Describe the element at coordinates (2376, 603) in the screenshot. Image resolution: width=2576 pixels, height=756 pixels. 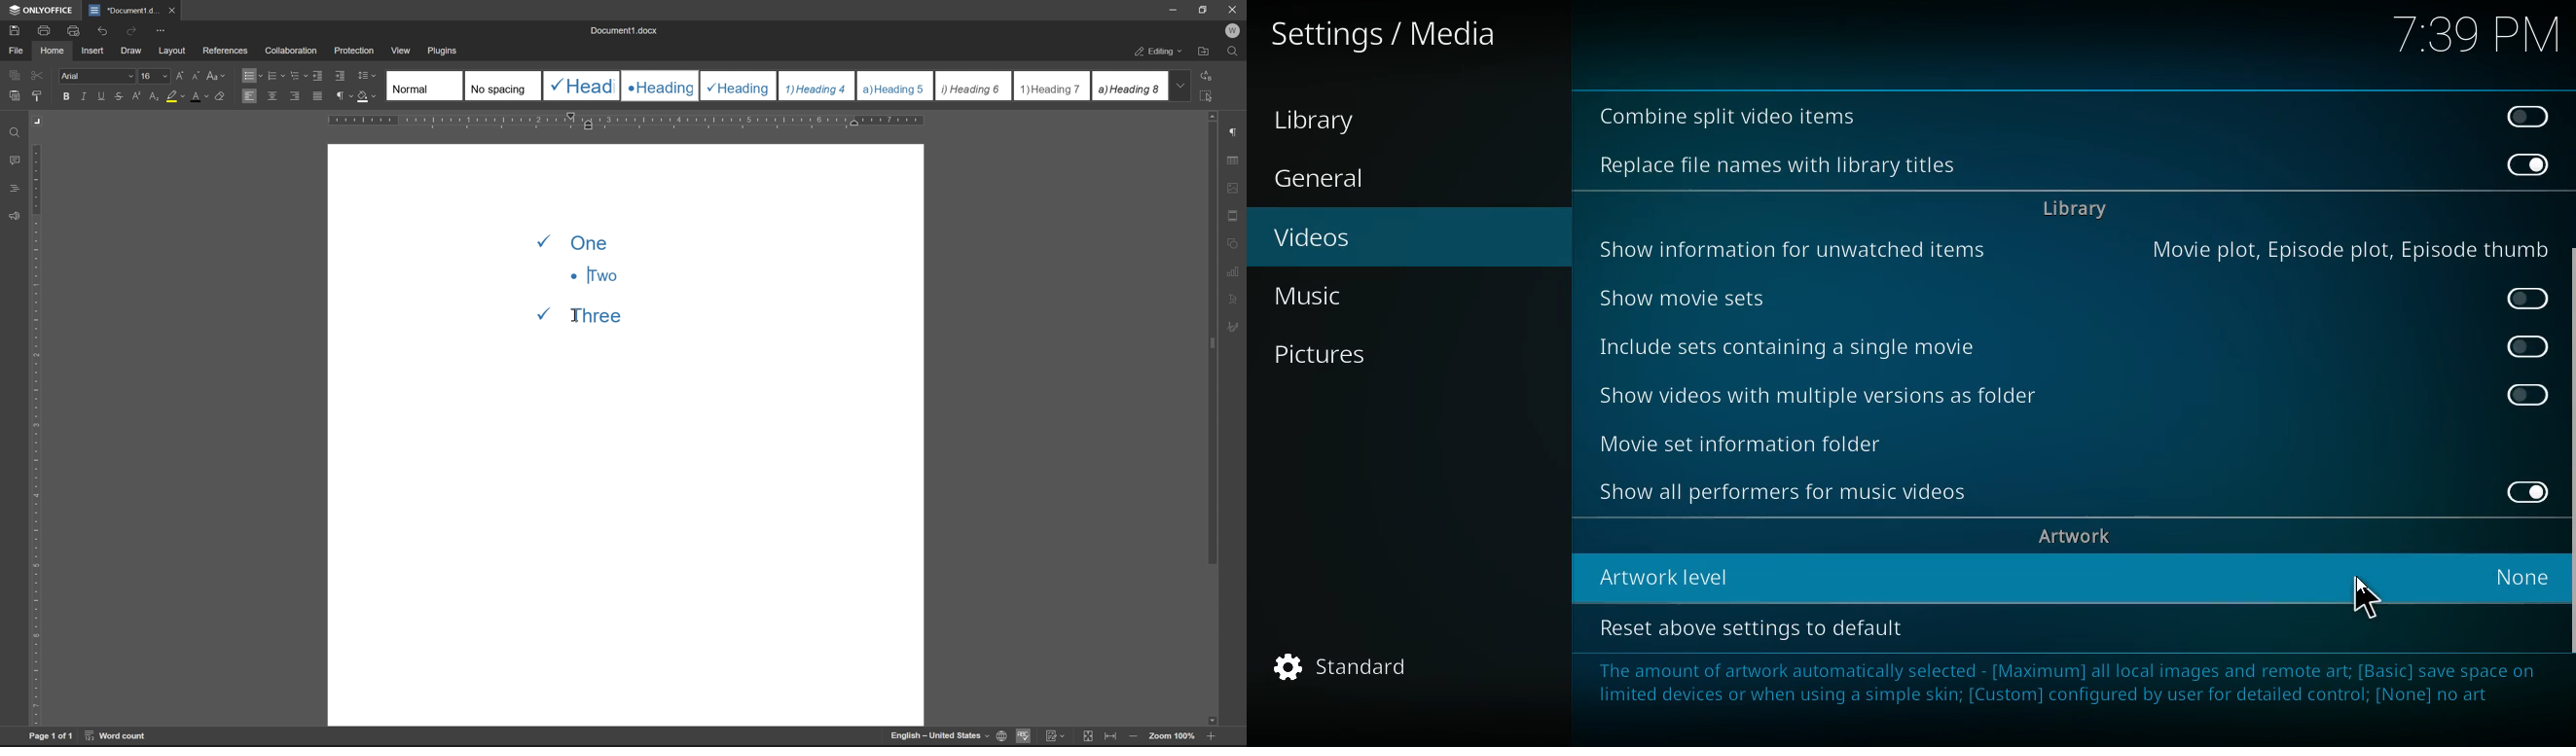
I see `cursor` at that location.